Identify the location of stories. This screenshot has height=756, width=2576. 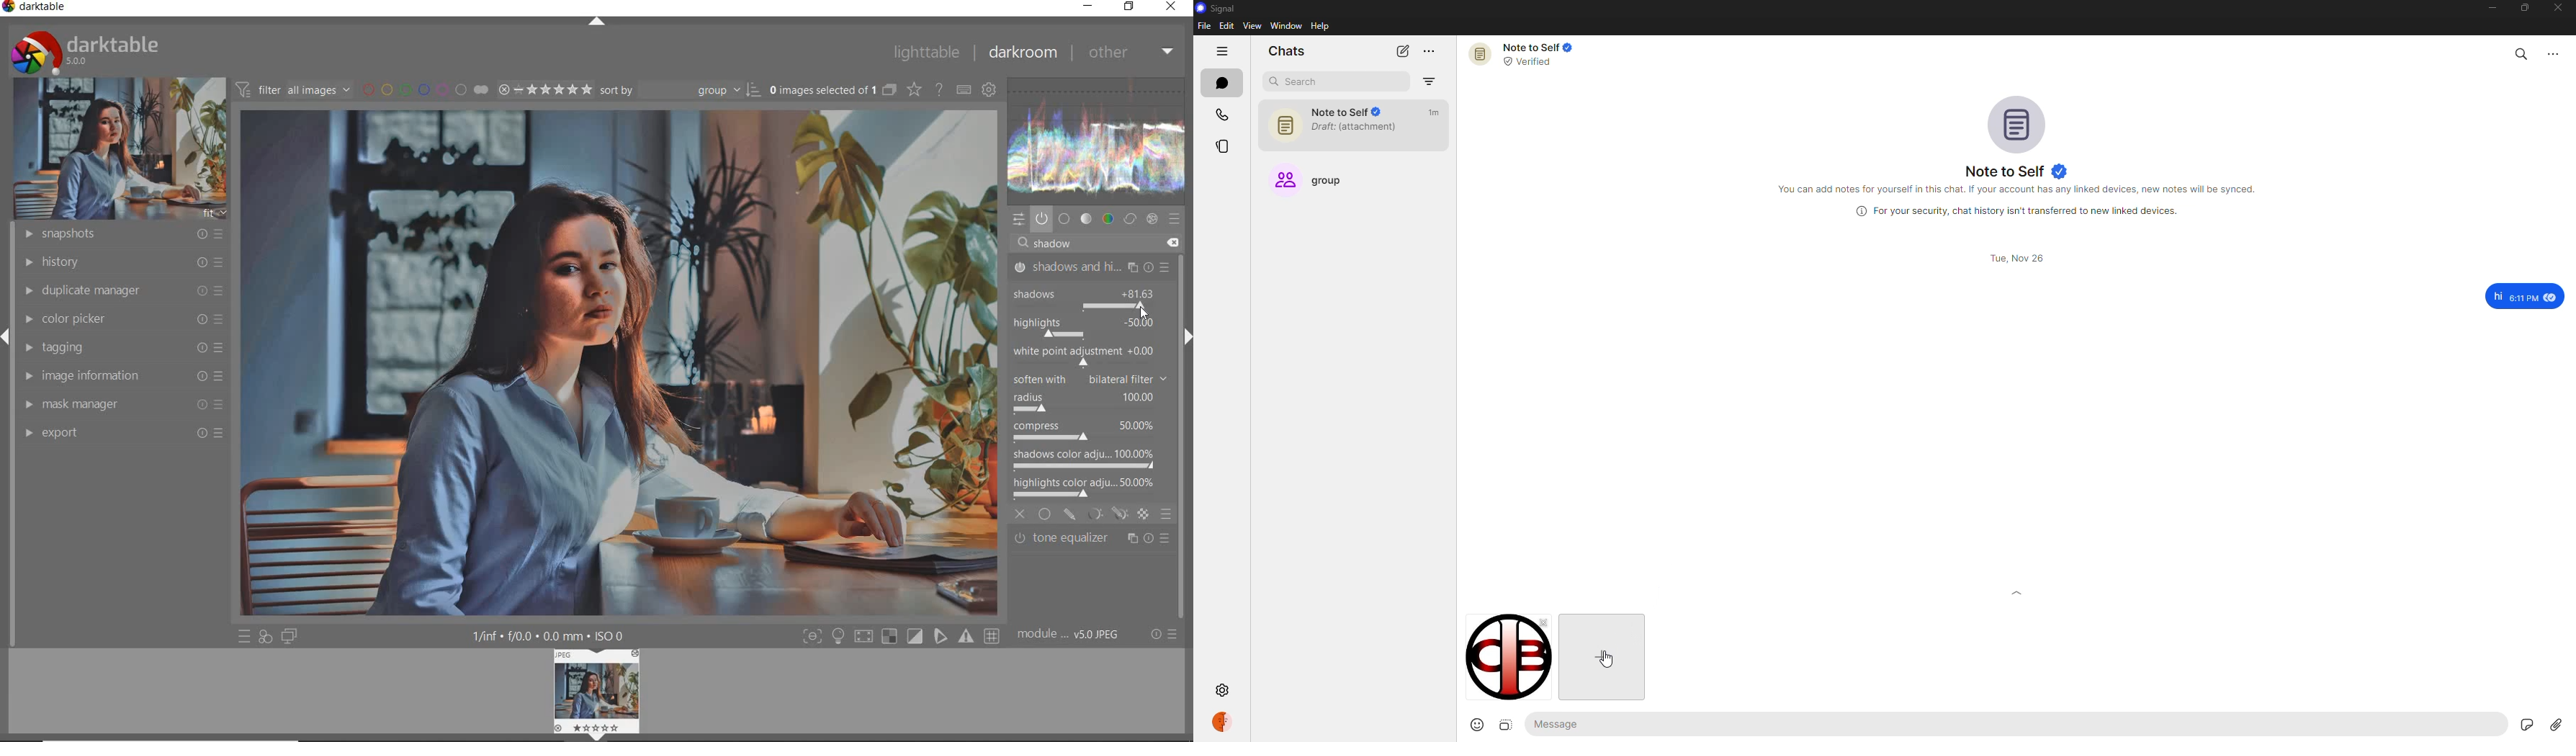
(1221, 146).